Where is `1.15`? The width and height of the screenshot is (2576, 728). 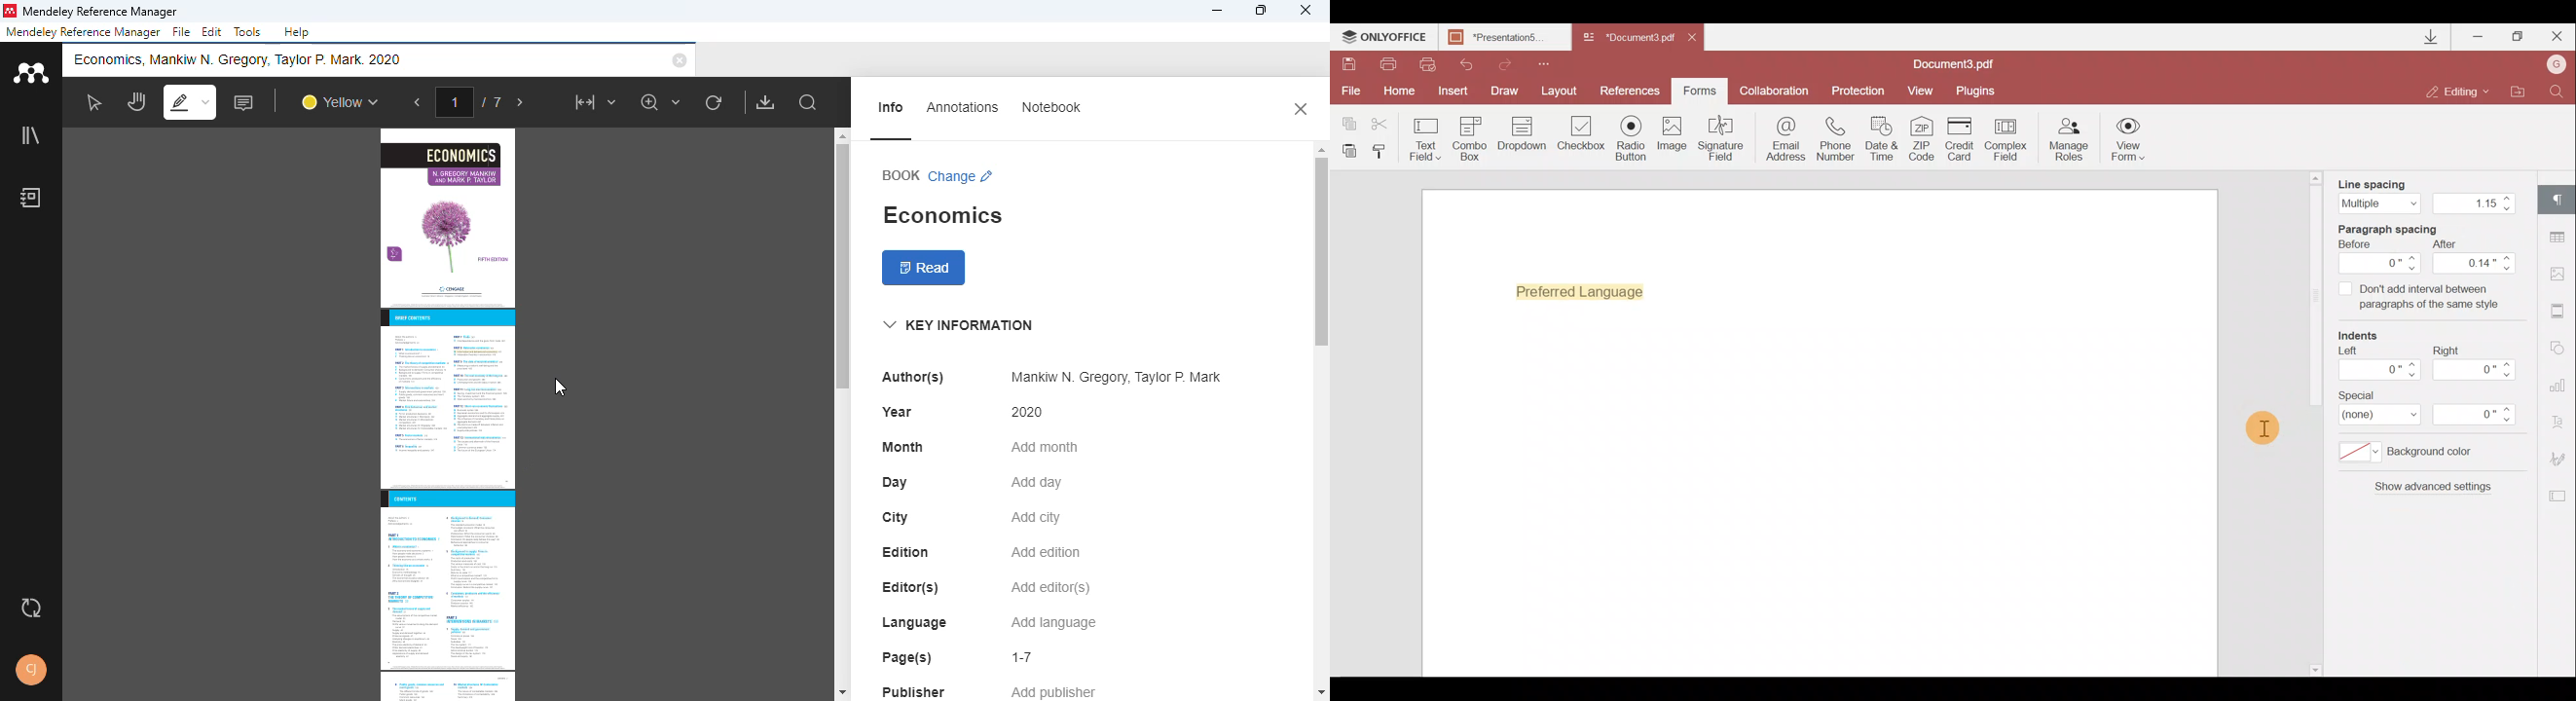
1.15 is located at coordinates (2467, 204).